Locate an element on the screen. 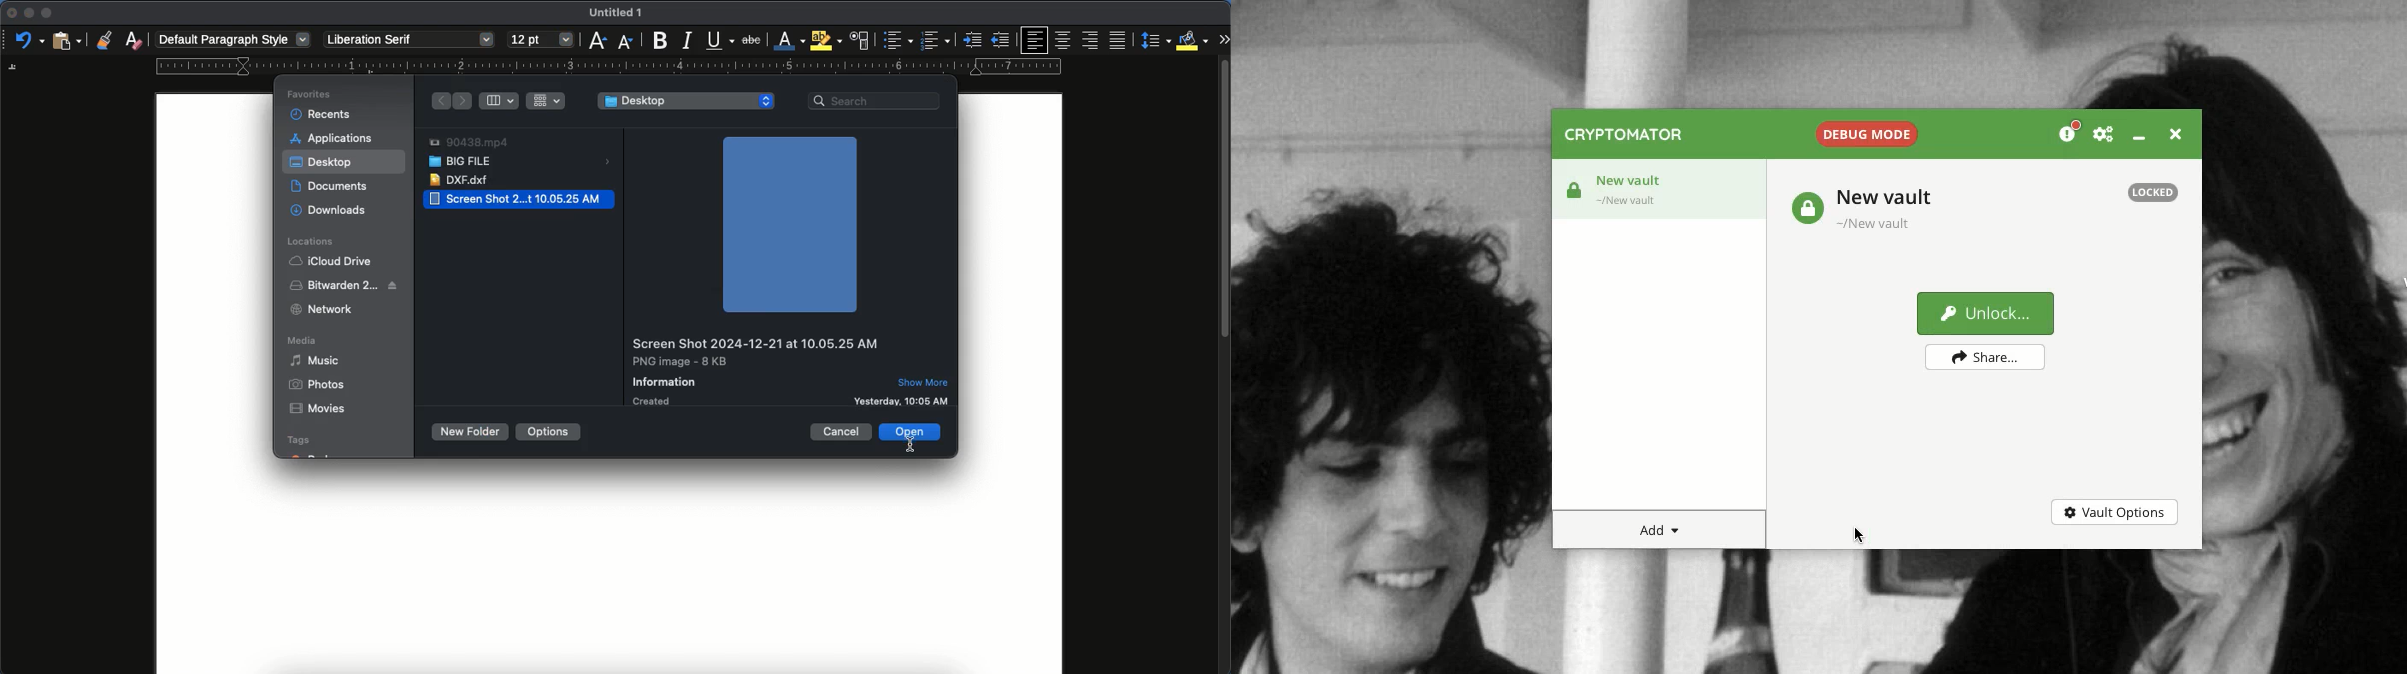 This screenshot has width=2408, height=700. image is located at coordinates (521, 199).